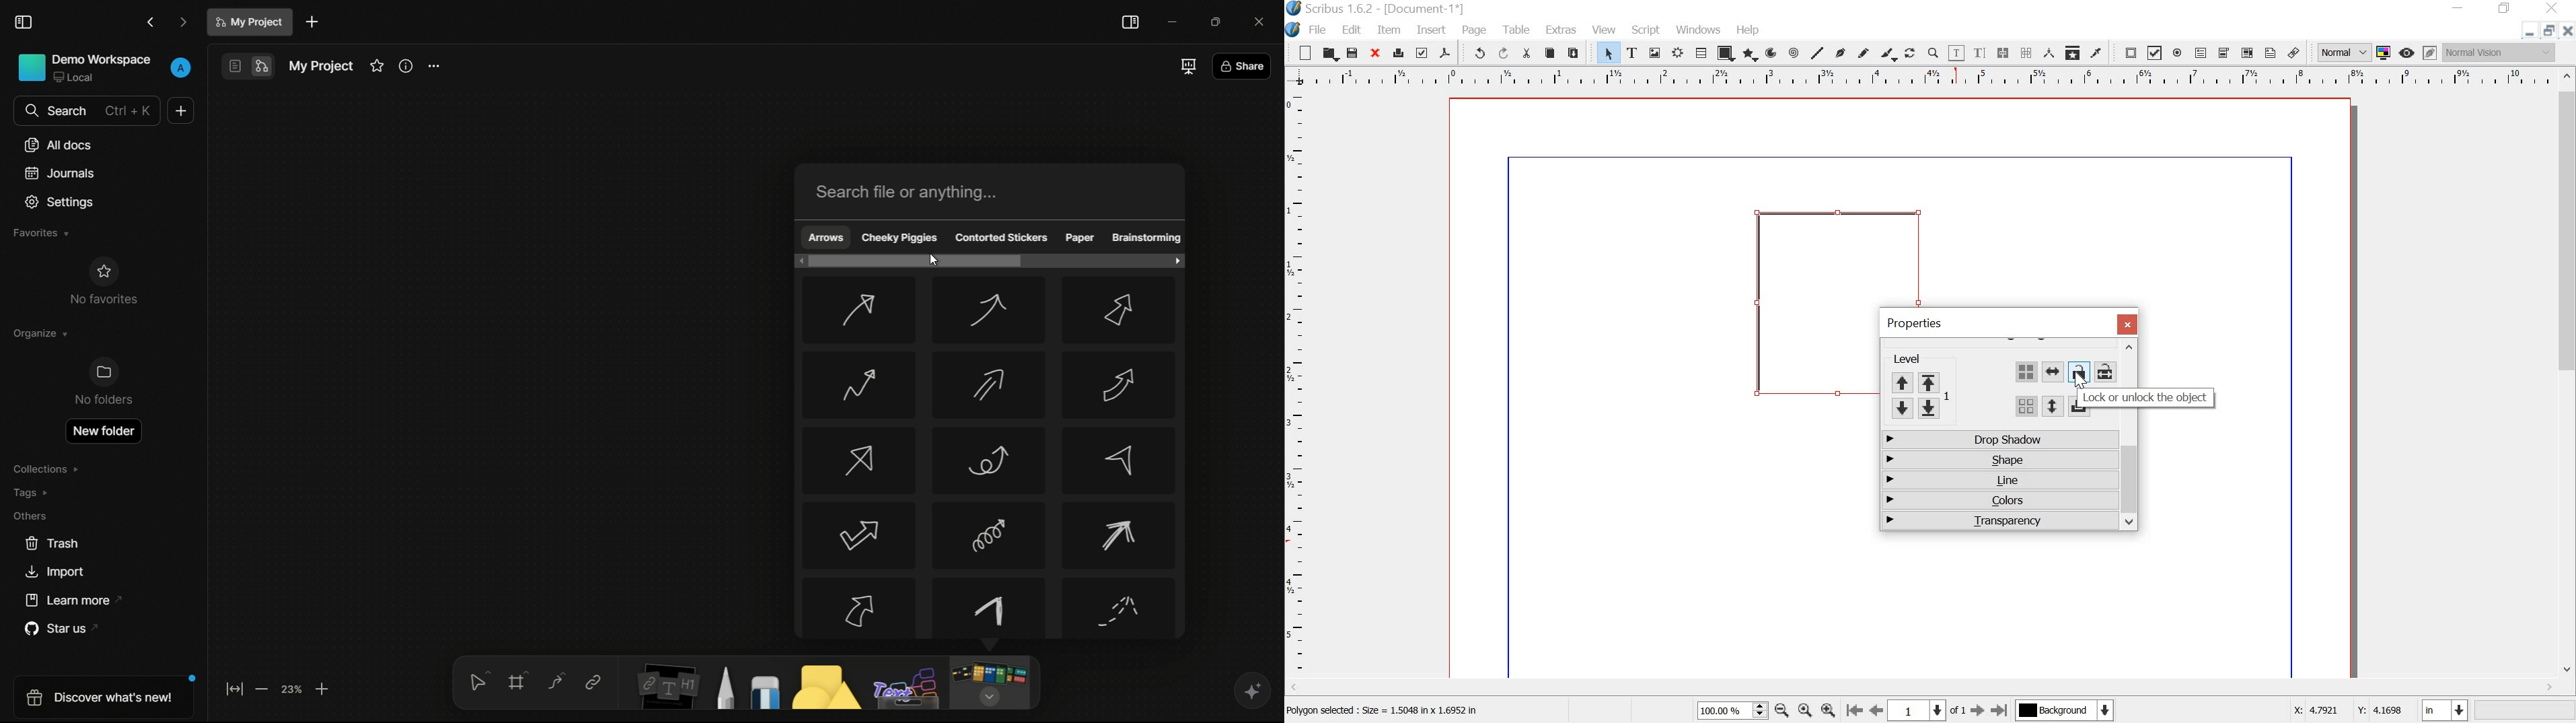  I want to click on arrow-3, so click(1121, 311).